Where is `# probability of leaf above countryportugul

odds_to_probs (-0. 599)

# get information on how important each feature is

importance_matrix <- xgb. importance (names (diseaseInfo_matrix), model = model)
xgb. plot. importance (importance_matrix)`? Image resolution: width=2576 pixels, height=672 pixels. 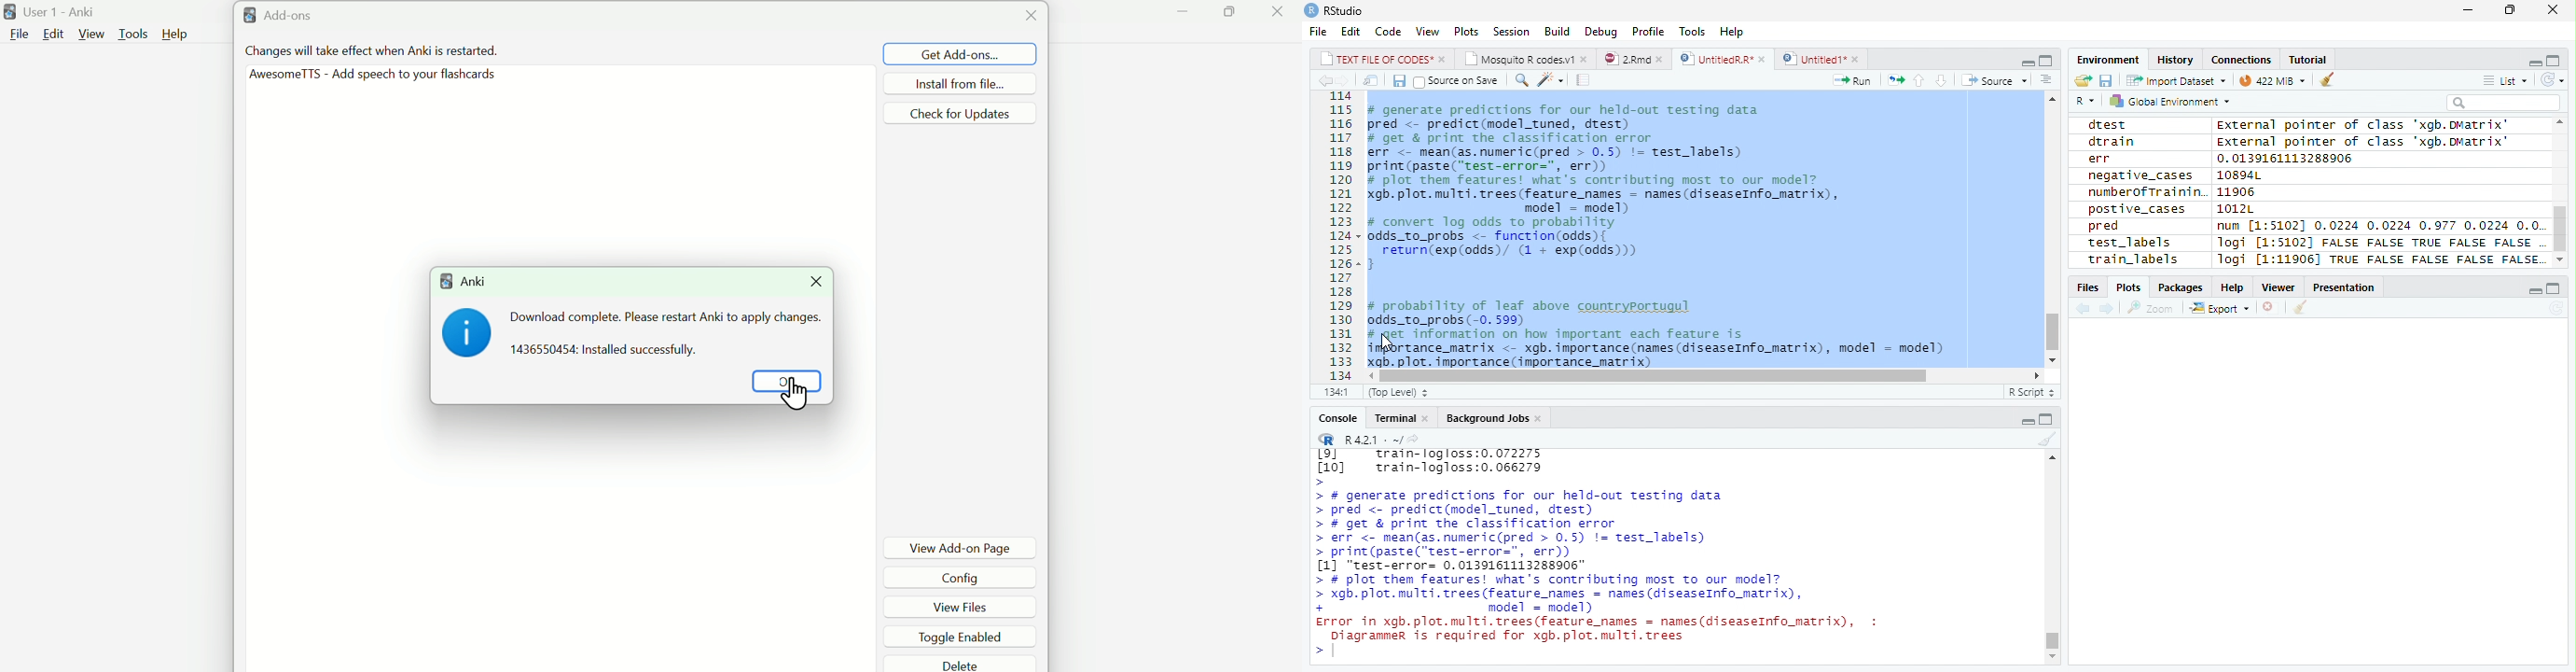
# probability of leaf above countryportugul

odds_to_probs (-0. 599)

# get information on how important each feature is

importance_matrix <- xgb. importance (names (diseaseInfo_matrix), model = model)
xgb. plot. importance (importance_matrix) is located at coordinates (1664, 331).